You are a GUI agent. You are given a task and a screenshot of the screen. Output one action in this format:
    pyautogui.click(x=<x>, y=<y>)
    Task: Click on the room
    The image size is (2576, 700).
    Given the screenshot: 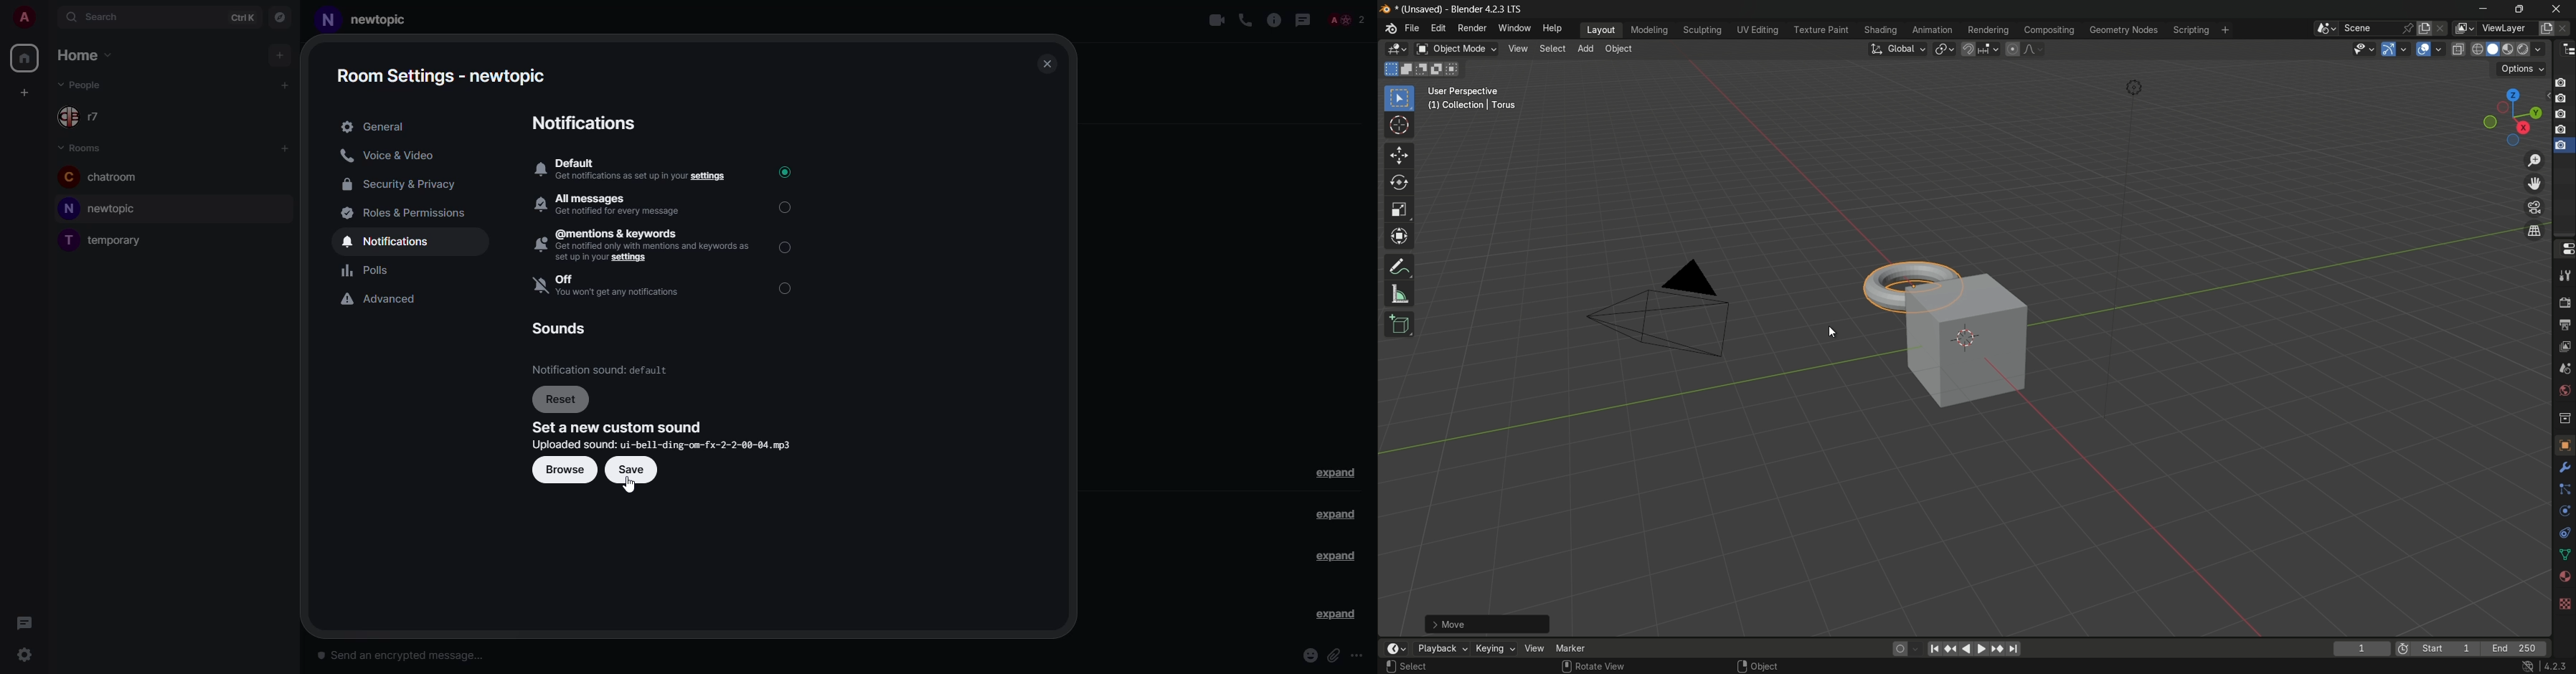 What is the action you would take?
    pyautogui.click(x=104, y=178)
    